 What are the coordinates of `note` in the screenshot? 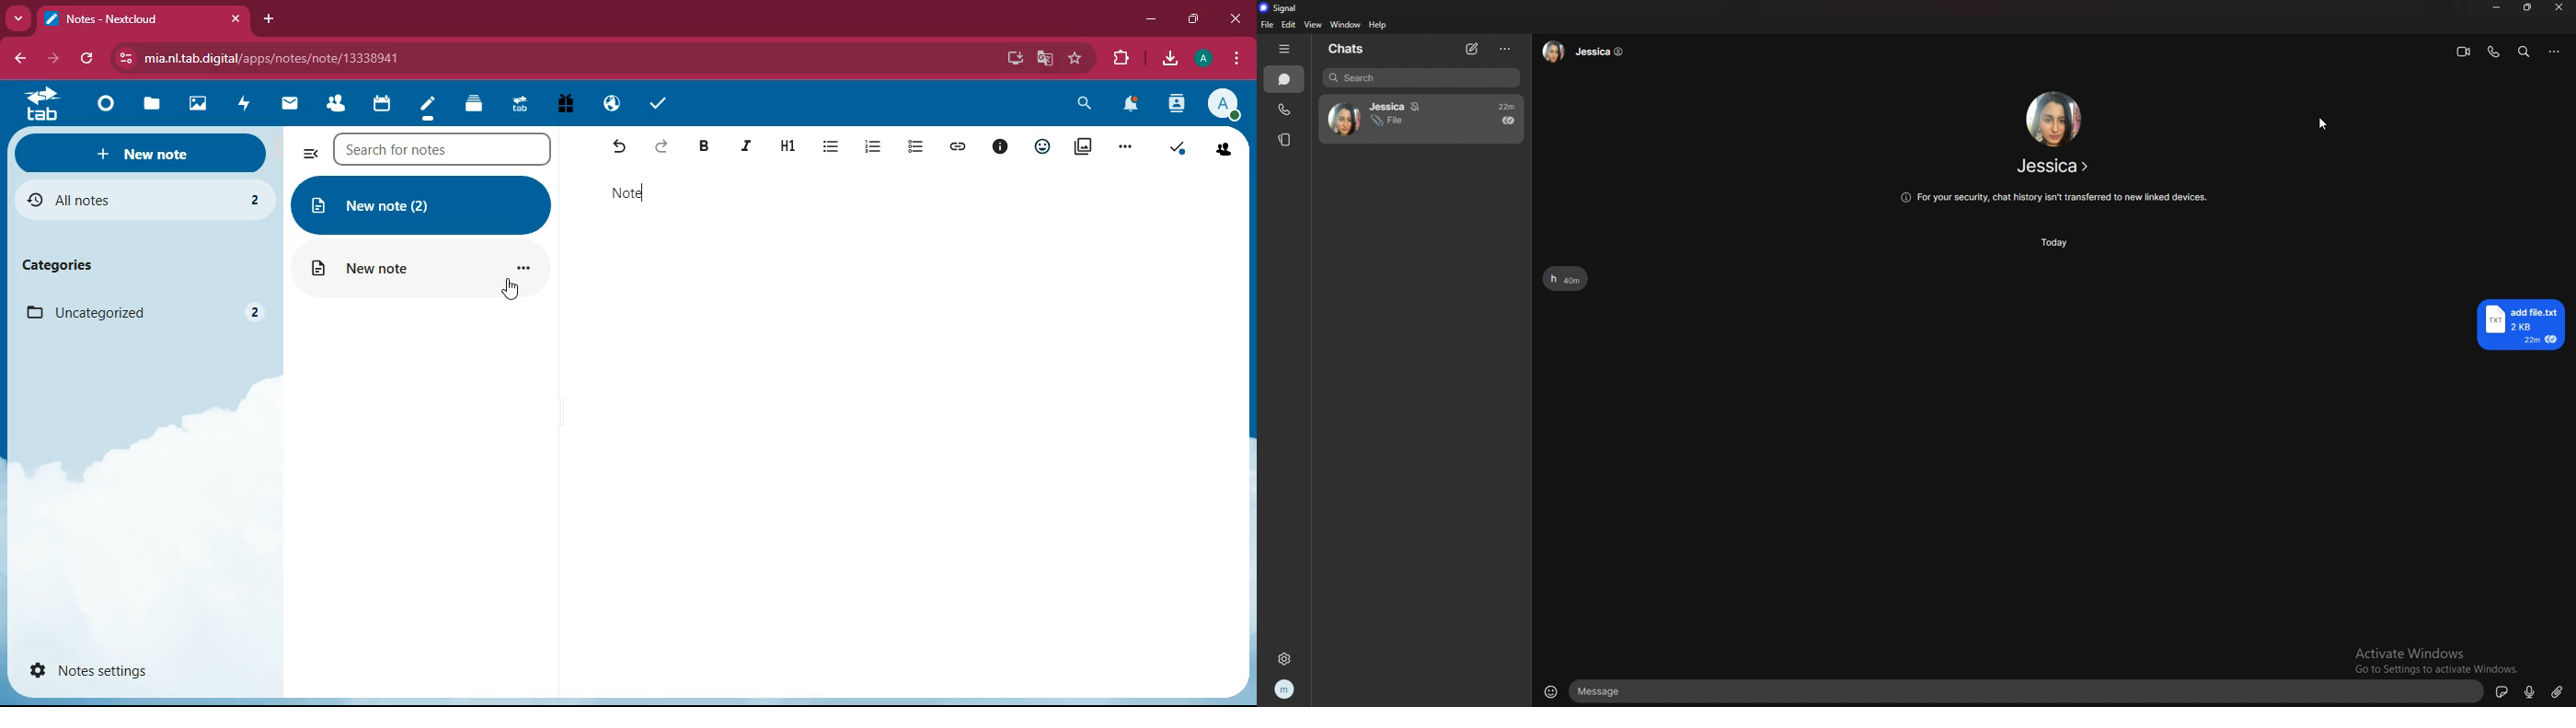 It's located at (638, 194).